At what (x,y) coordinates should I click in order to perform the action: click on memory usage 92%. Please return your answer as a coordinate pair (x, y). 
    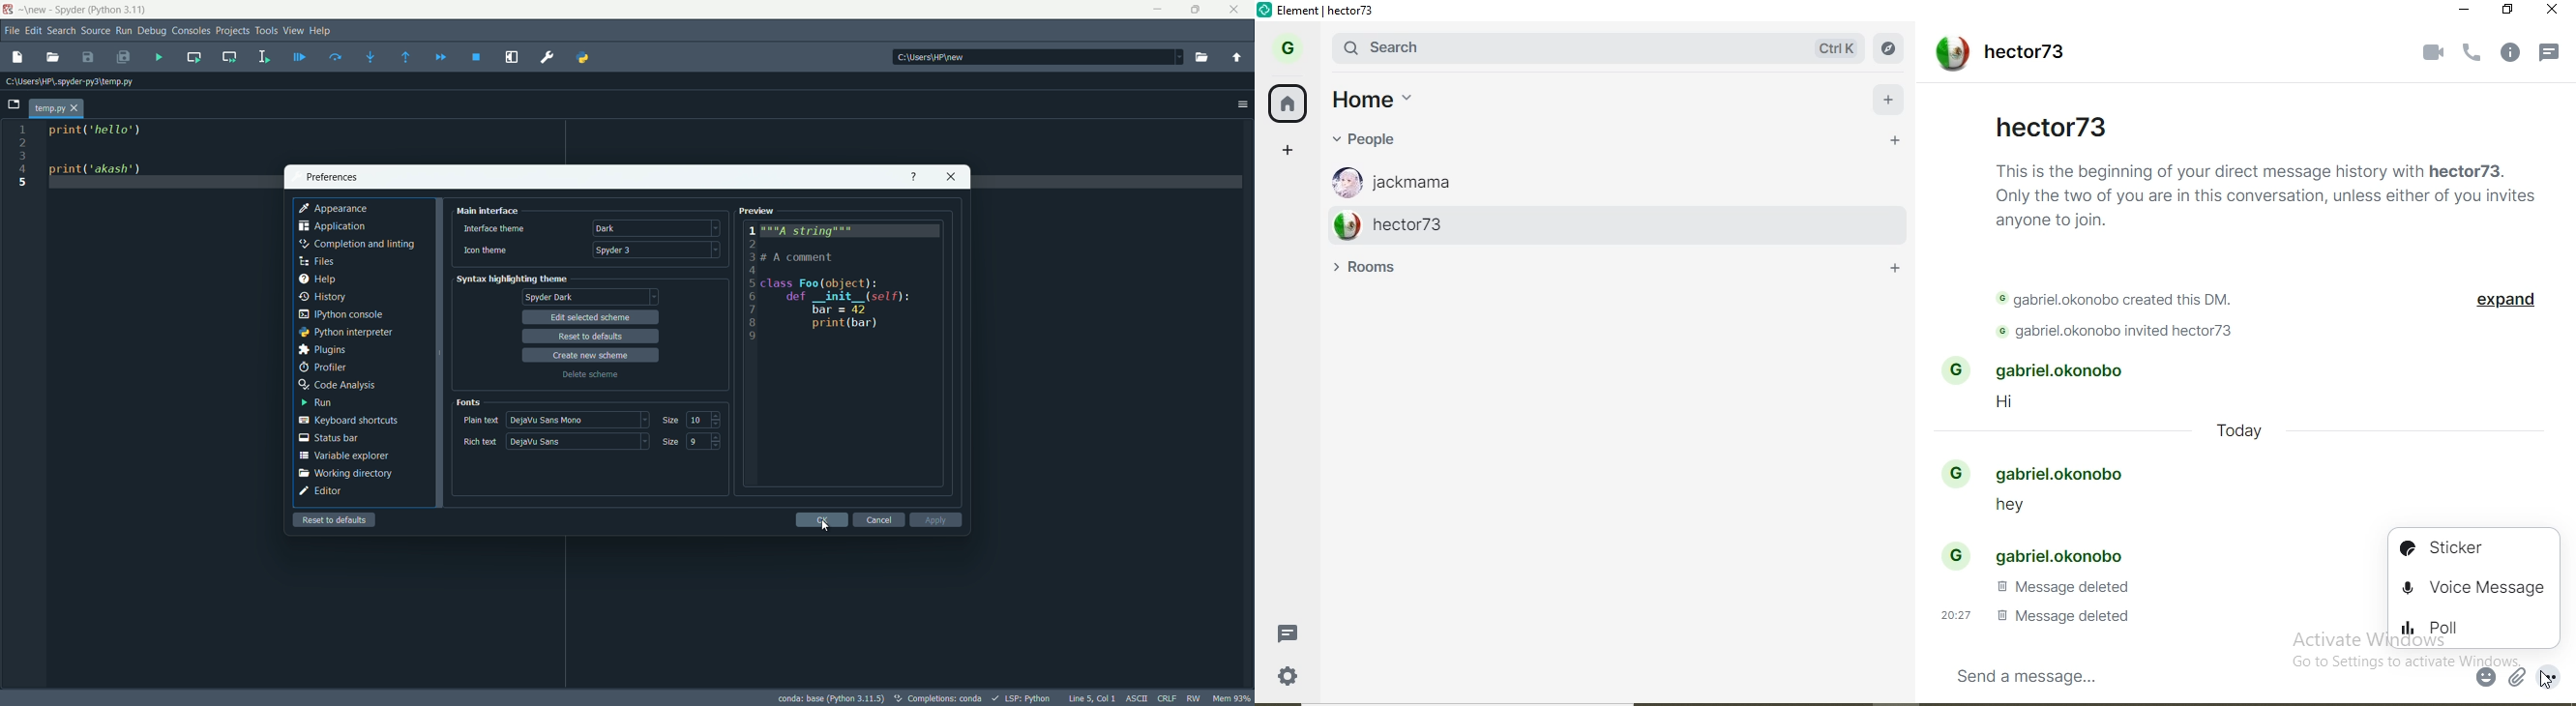
    Looking at the image, I should click on (1232, 698).